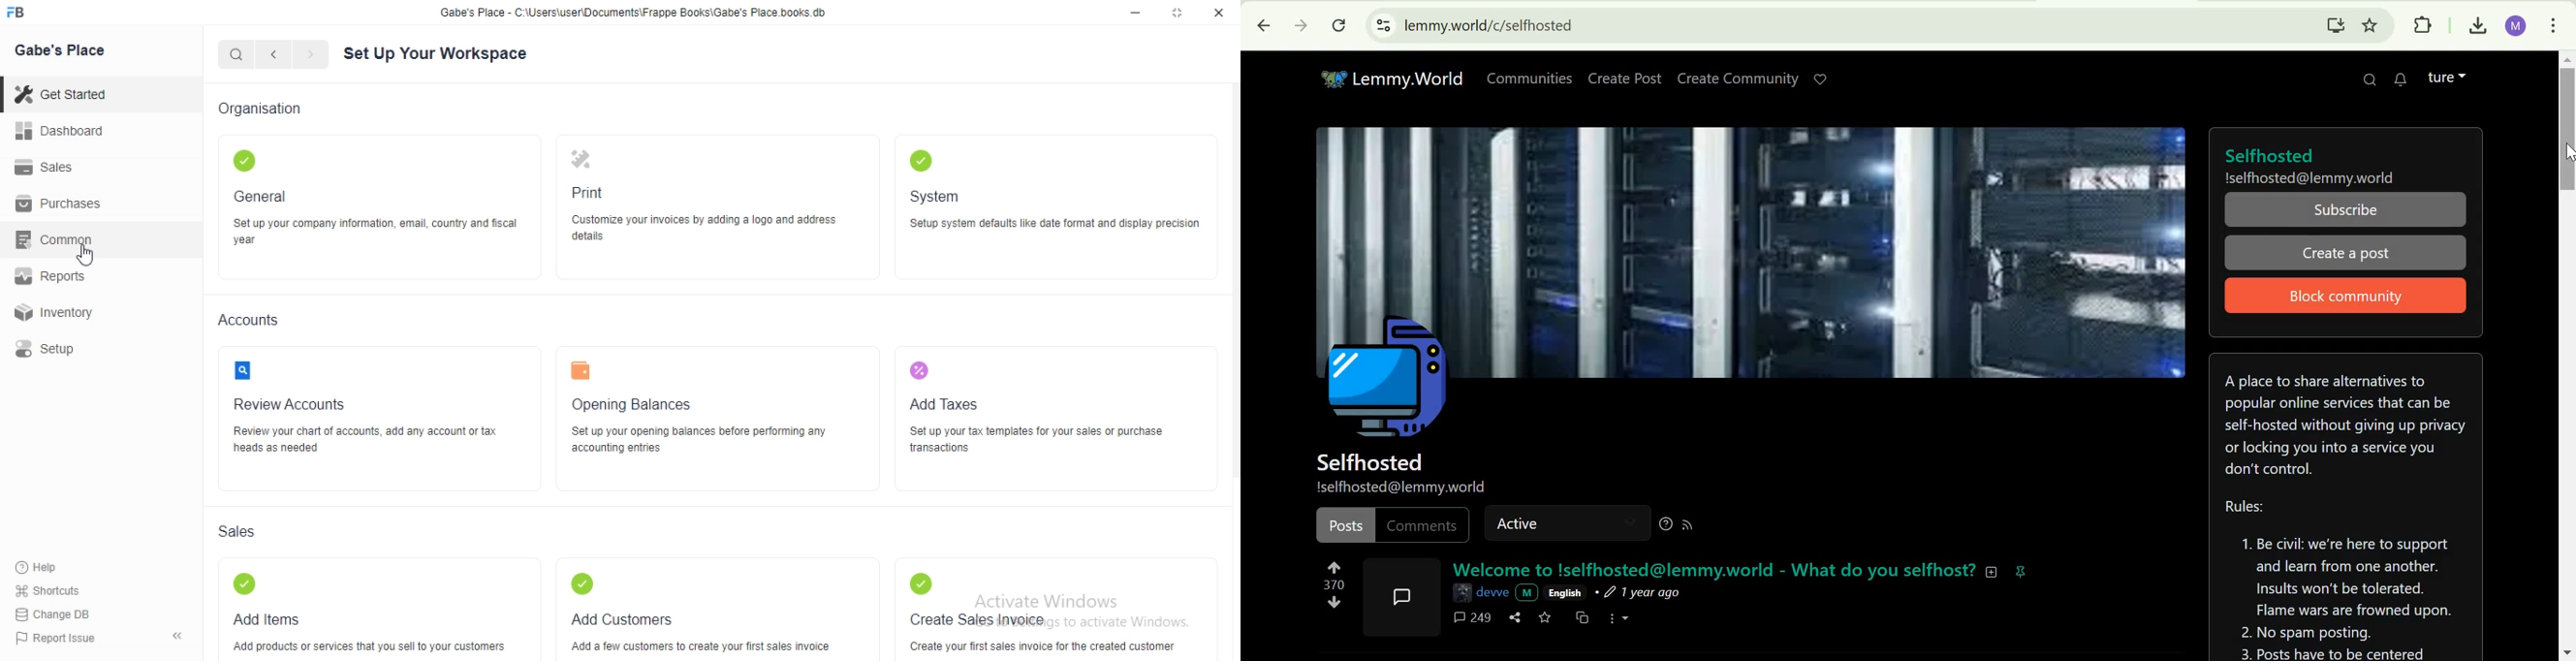  Describe the element at coordinates (1346, 525) in the screenshot. I see `Posts` at that location.